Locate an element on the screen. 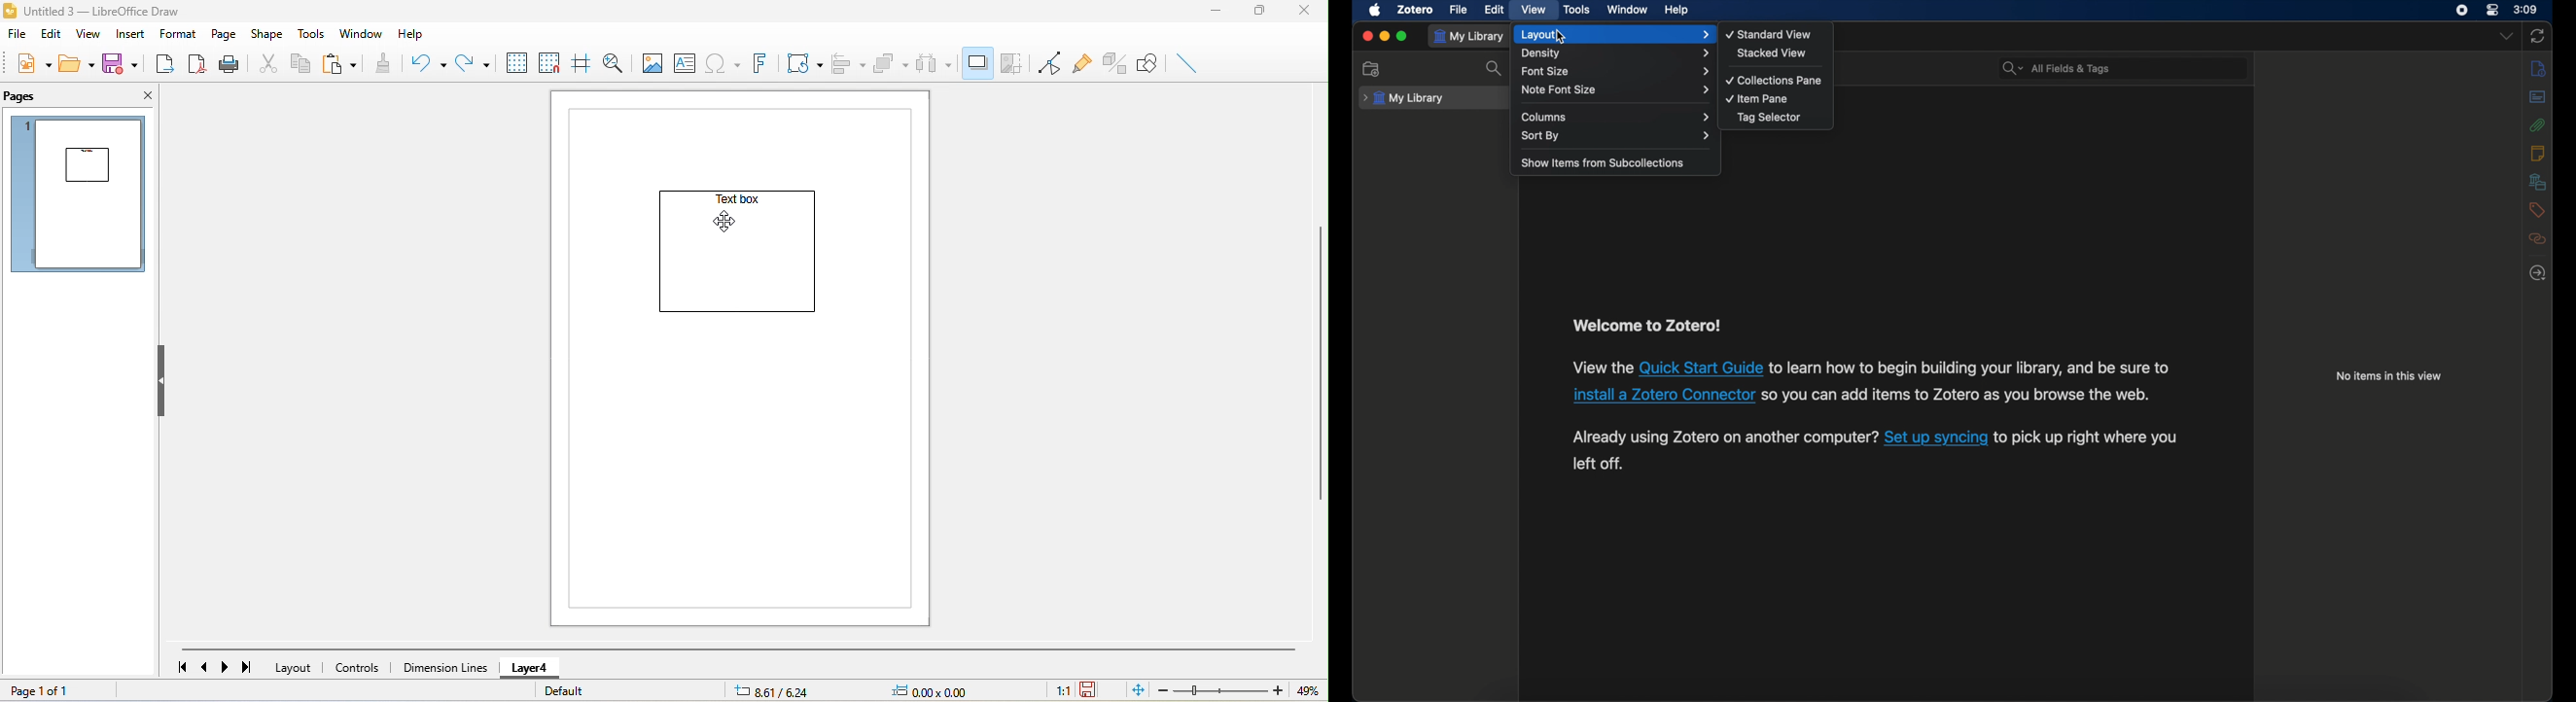 This screenshot has height=728, width=2576. help is located at coordinates (409, 35).